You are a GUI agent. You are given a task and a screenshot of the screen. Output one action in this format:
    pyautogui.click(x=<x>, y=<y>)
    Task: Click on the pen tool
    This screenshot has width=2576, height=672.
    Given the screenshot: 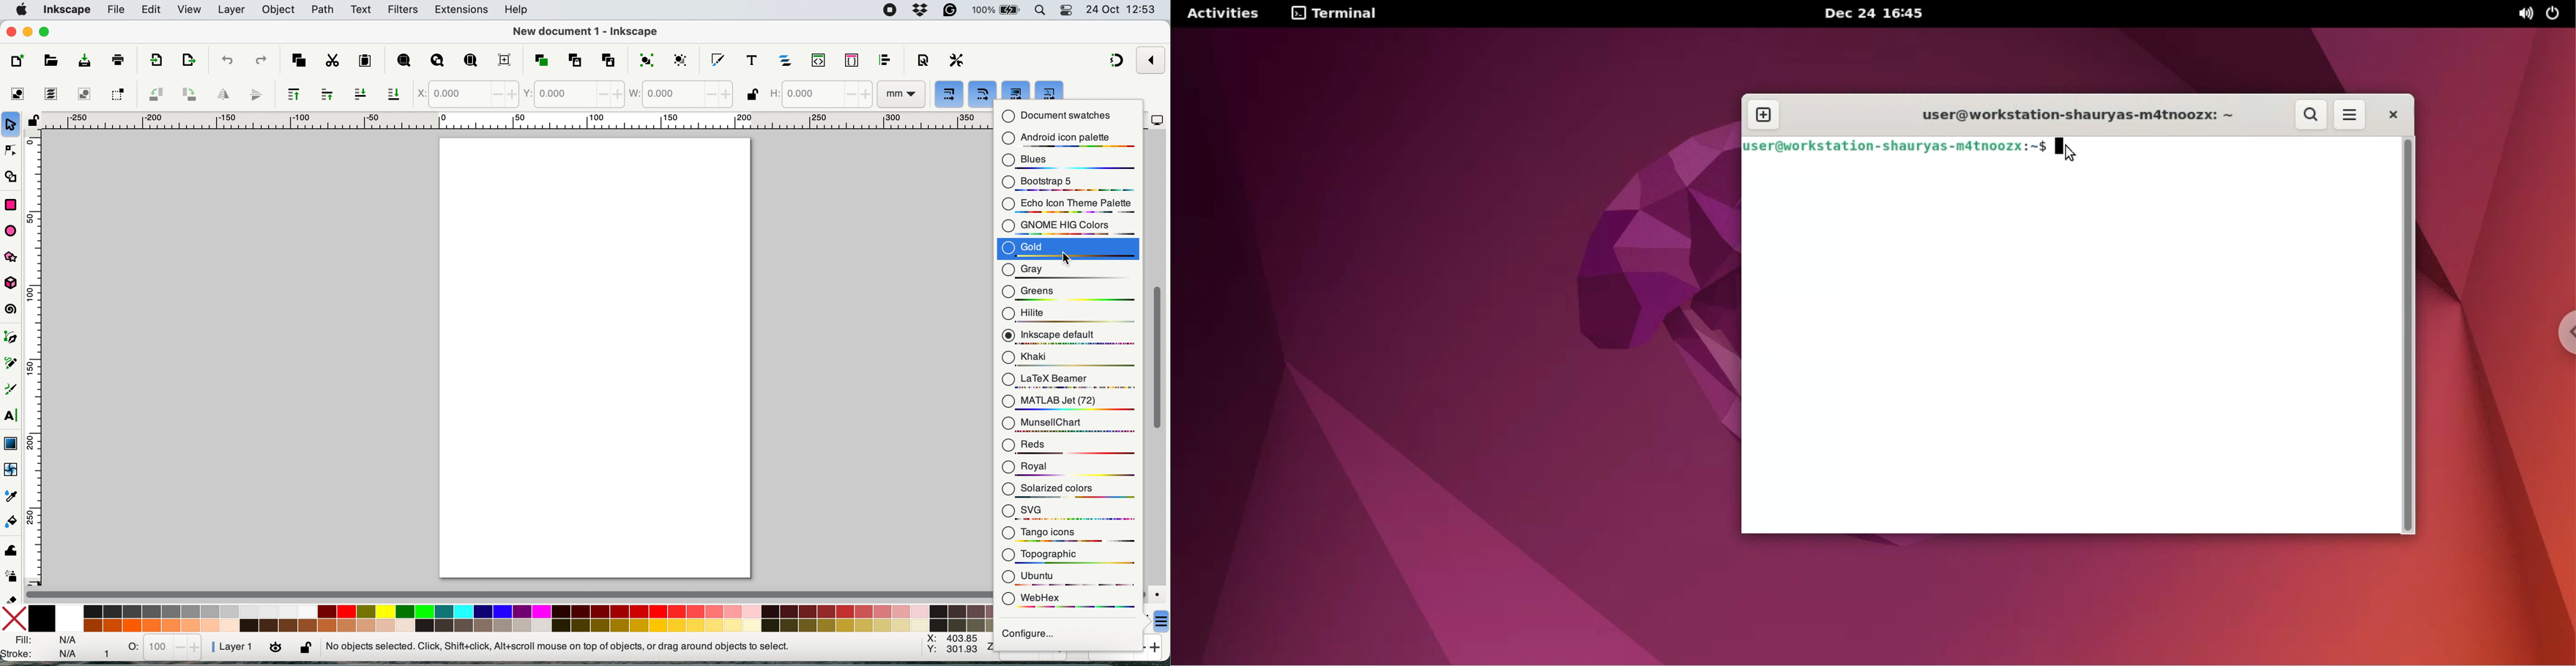 What is the action you would take?
    pyautogui.click(x=14, y=338)
    